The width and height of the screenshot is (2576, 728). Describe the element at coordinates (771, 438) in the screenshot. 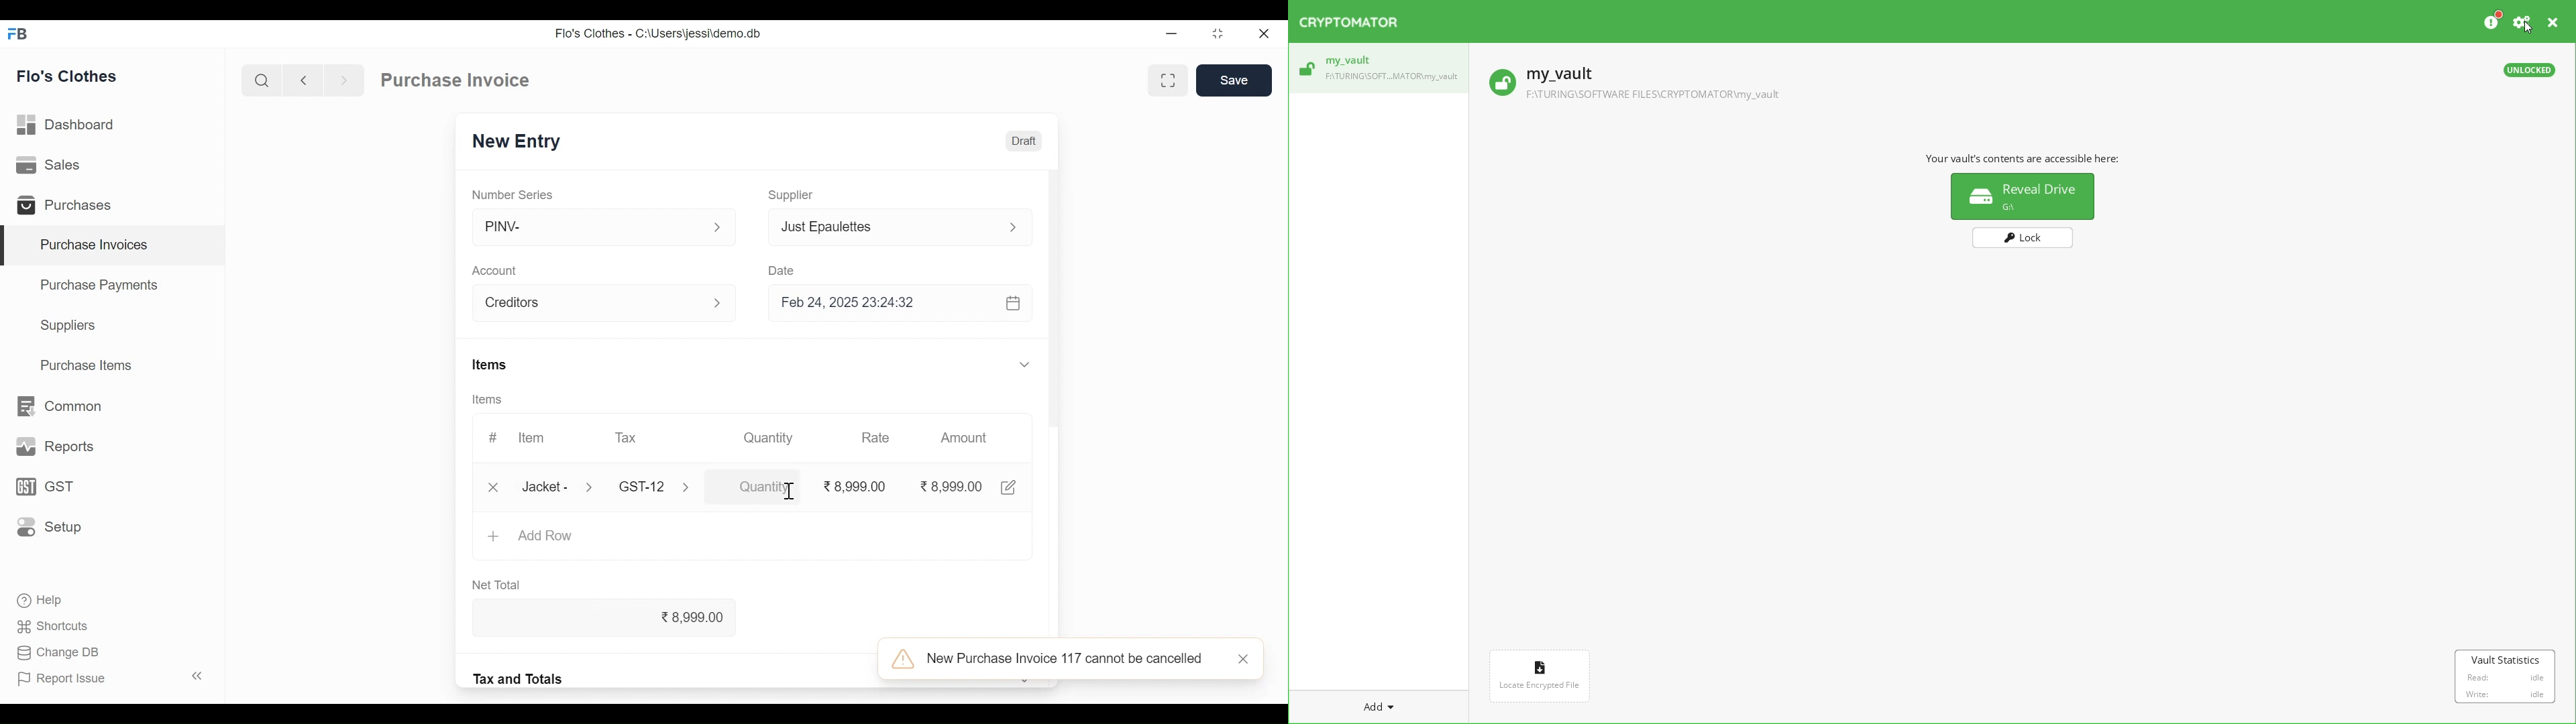

I see `Quantity` at that location.